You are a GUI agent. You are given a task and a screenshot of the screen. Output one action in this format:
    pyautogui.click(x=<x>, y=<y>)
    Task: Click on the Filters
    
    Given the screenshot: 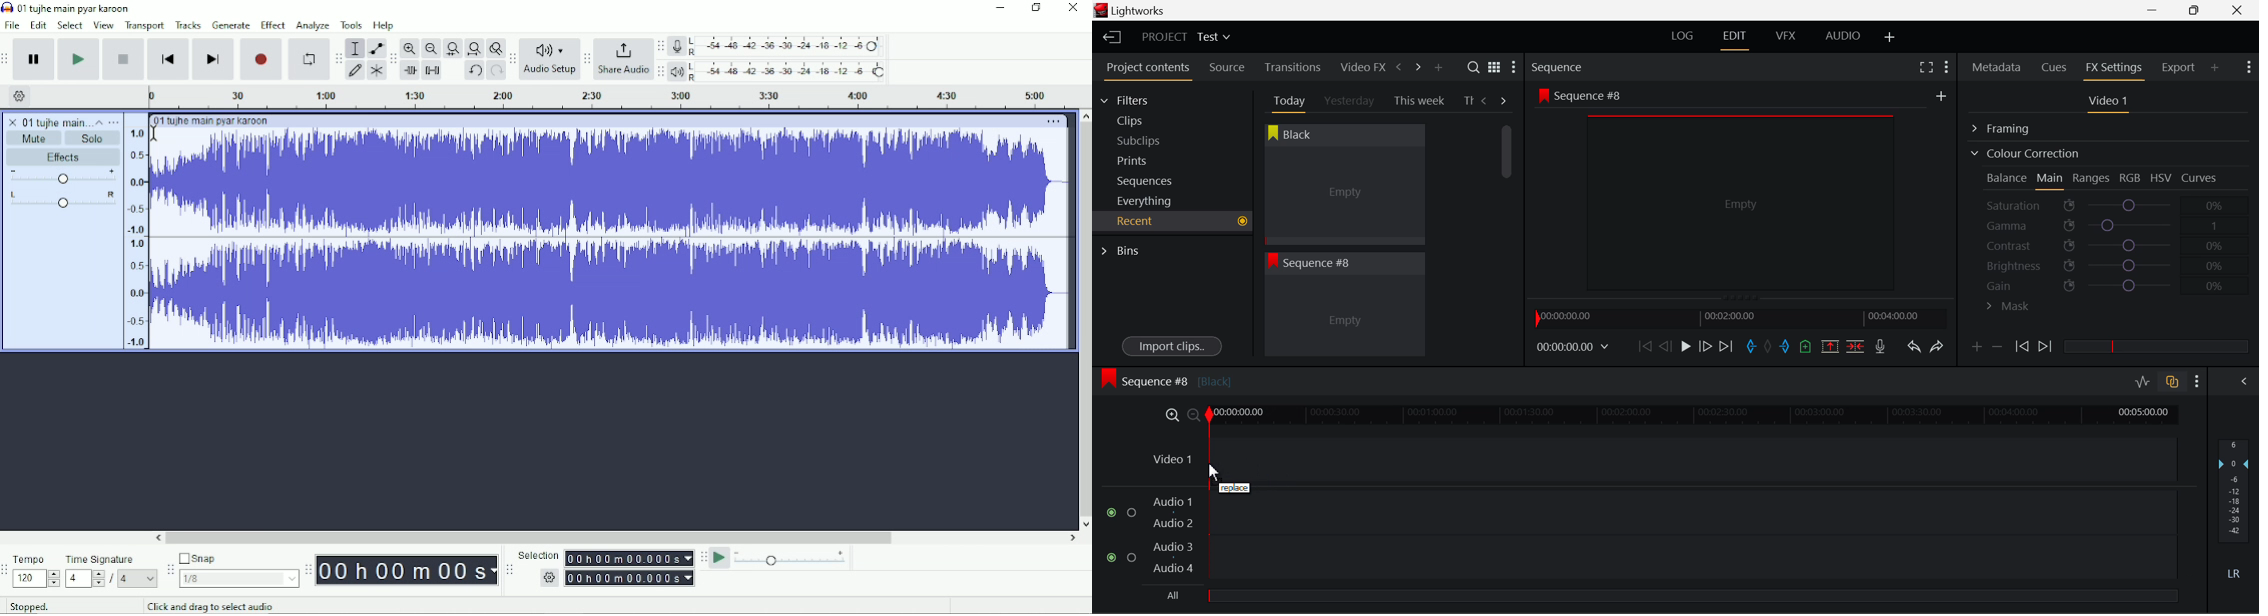 What is the action you would take?
    pyautogui.click(x=1136, y=98)
    